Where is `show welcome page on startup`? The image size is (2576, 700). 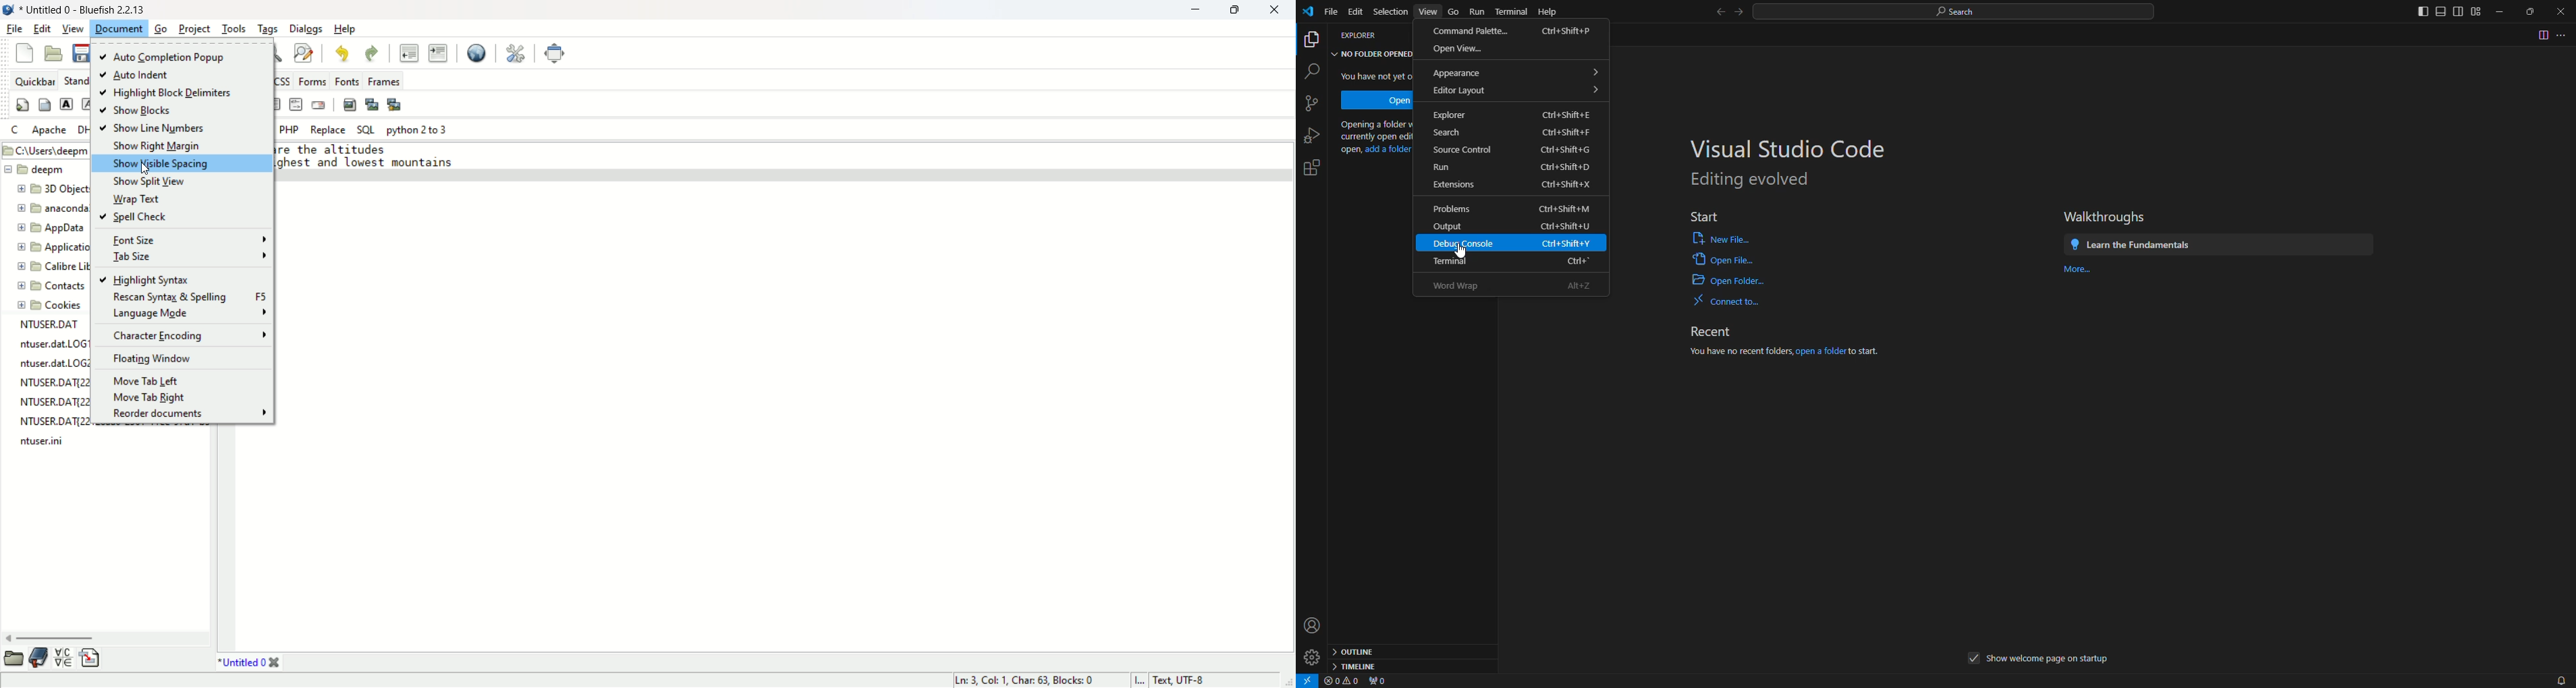
show welcome page on startup is located at coordinates (2037, 659).